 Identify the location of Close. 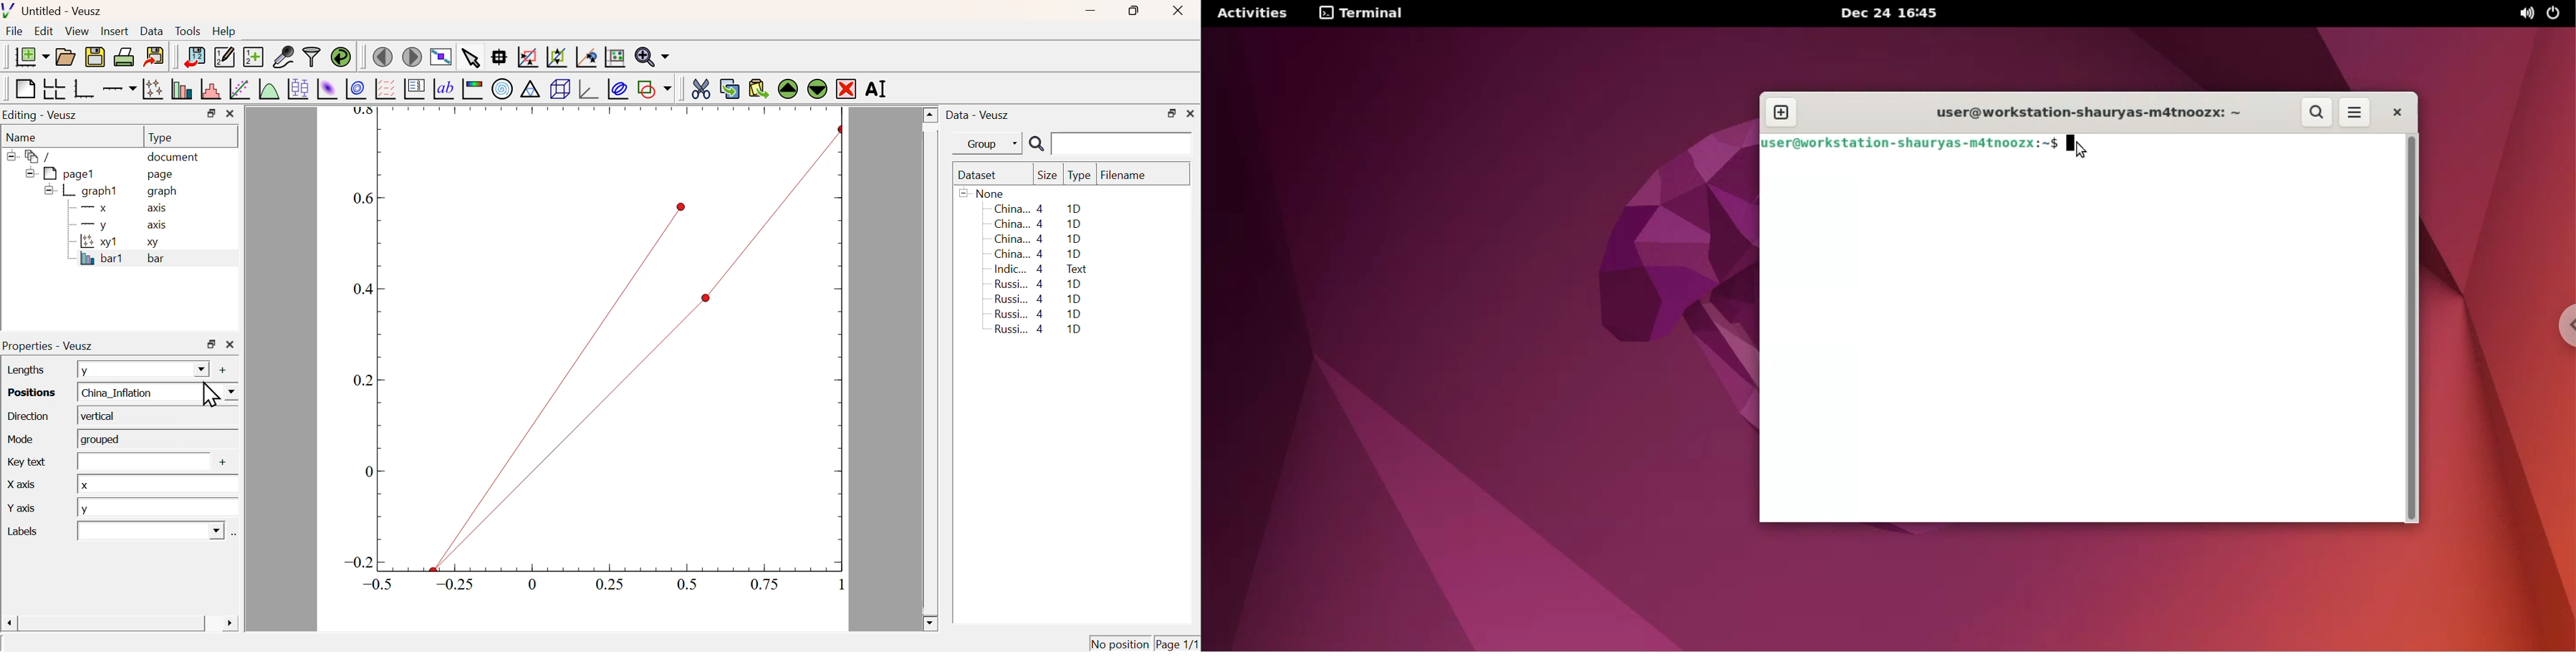
(1191, 112).